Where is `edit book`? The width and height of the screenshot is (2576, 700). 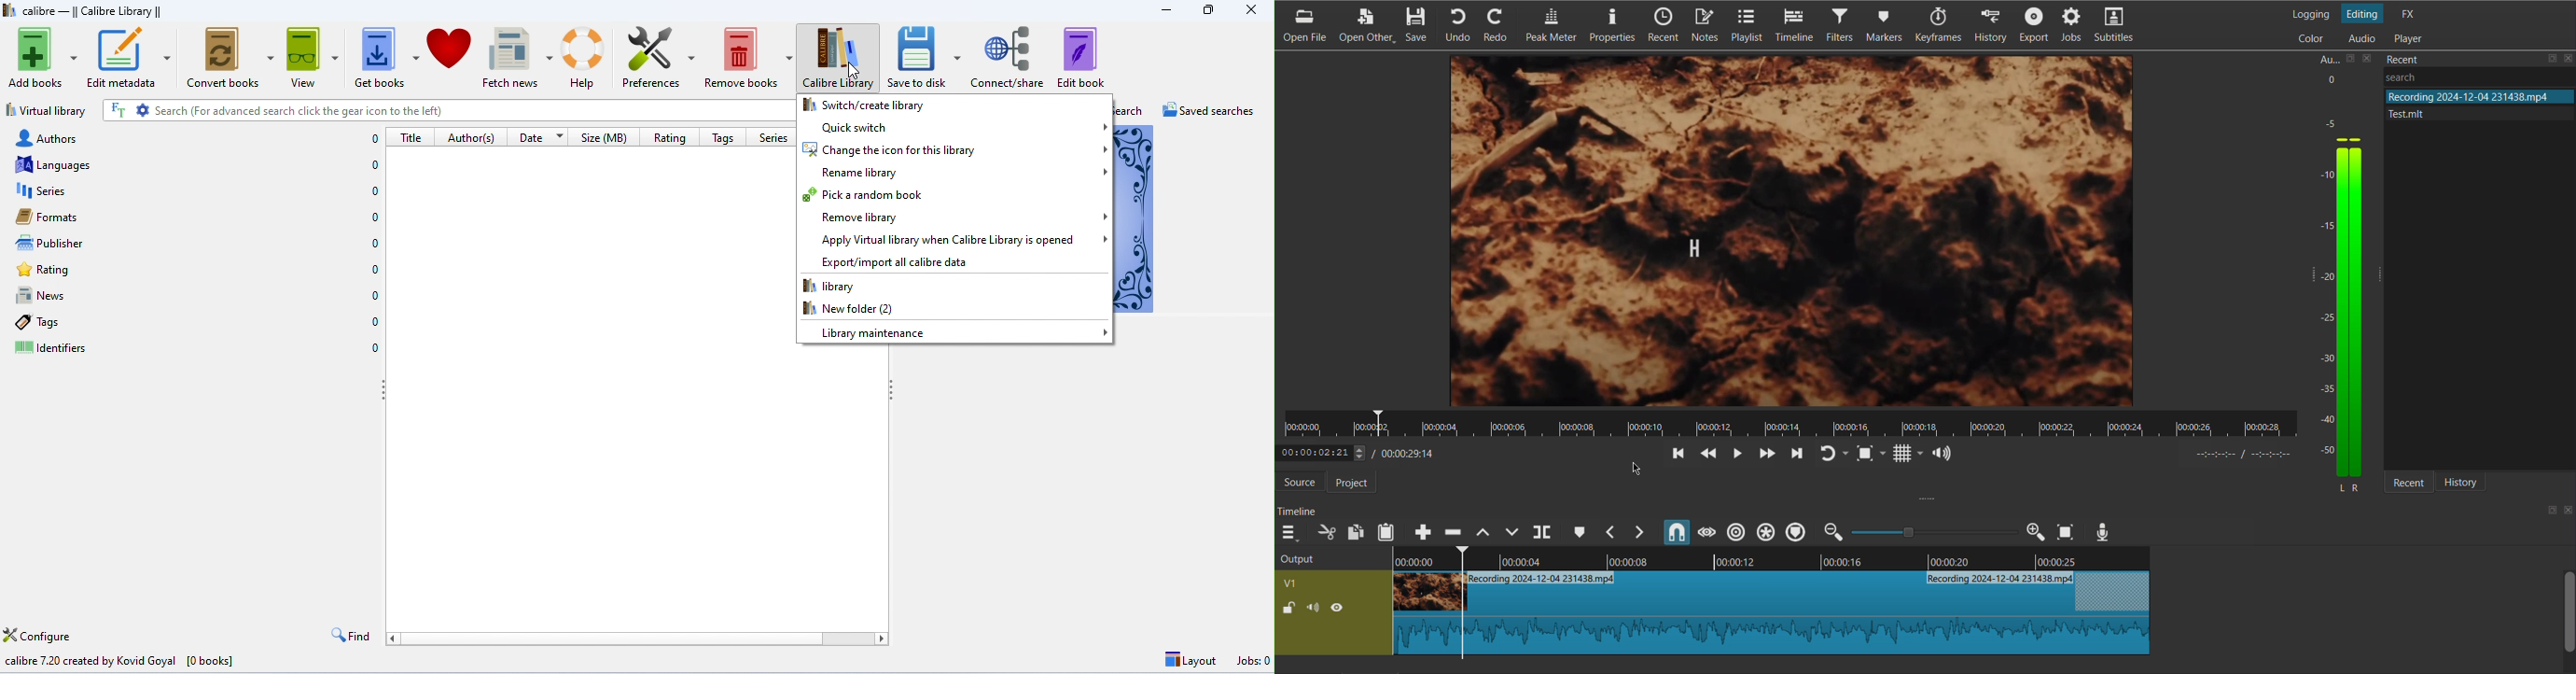
edit book is located at coordinates (1081, 57).